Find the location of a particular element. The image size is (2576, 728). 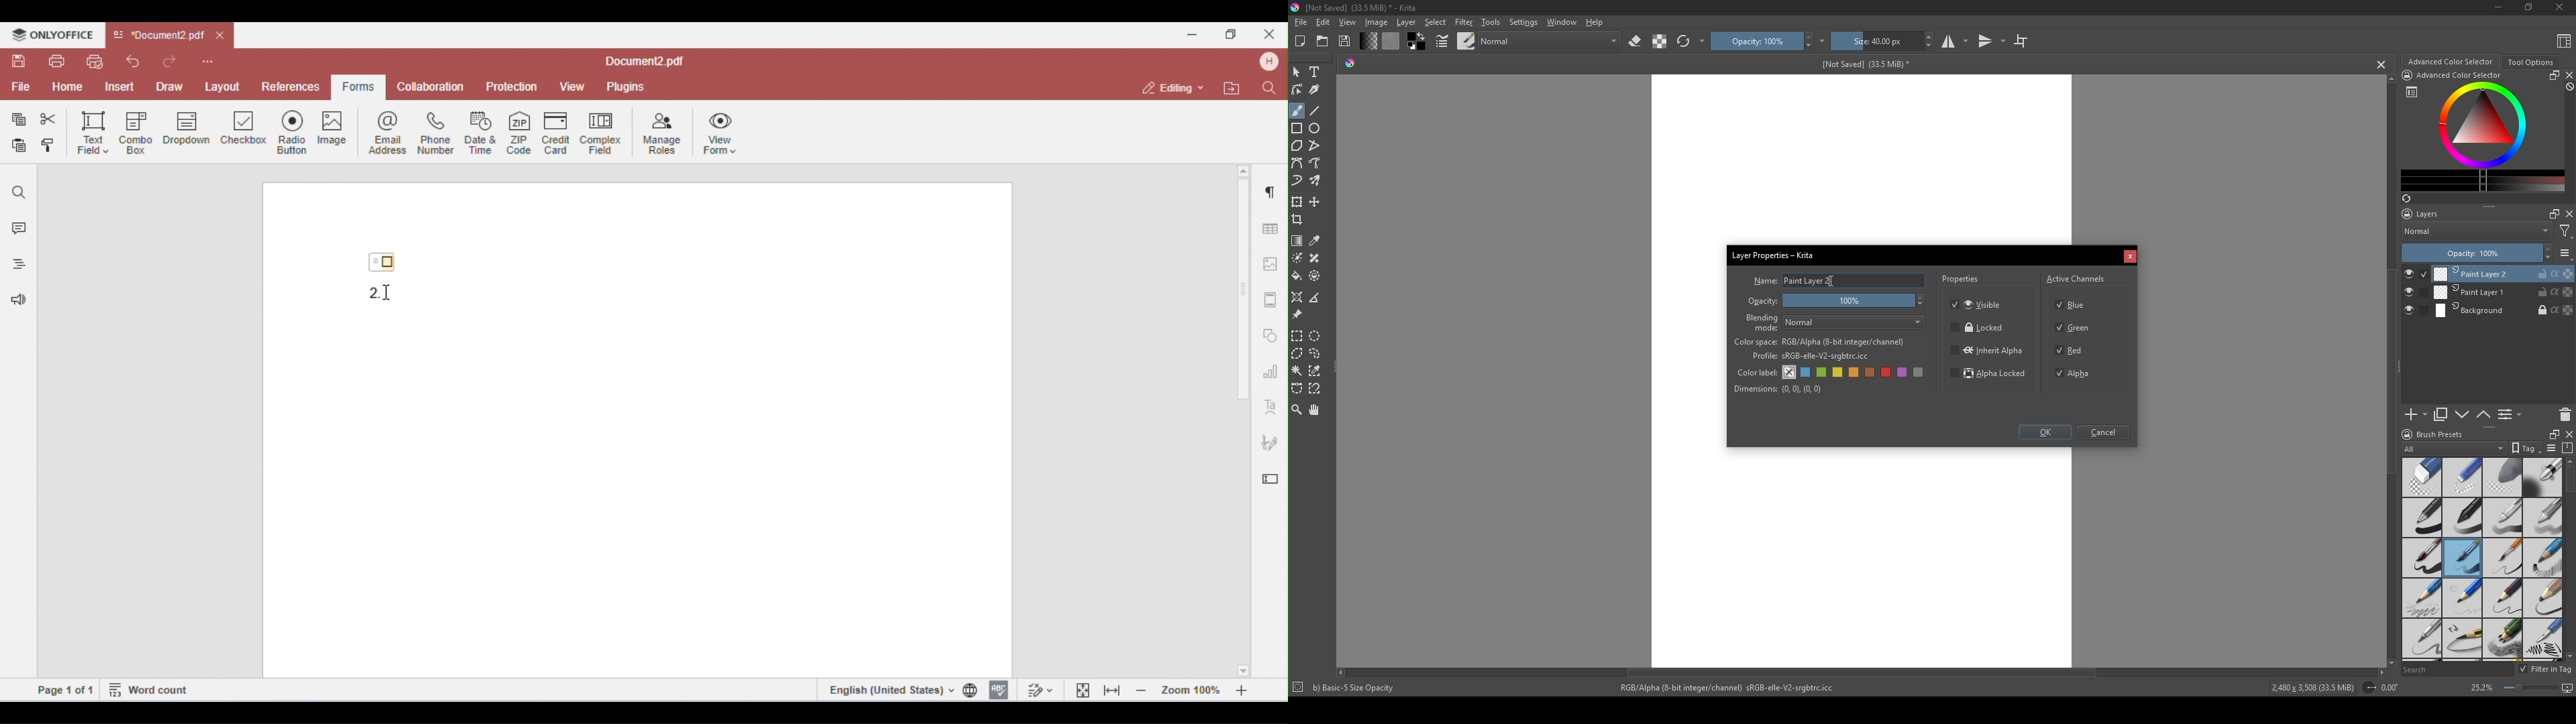

dynamic brush is located at coordinates (1297, 182).